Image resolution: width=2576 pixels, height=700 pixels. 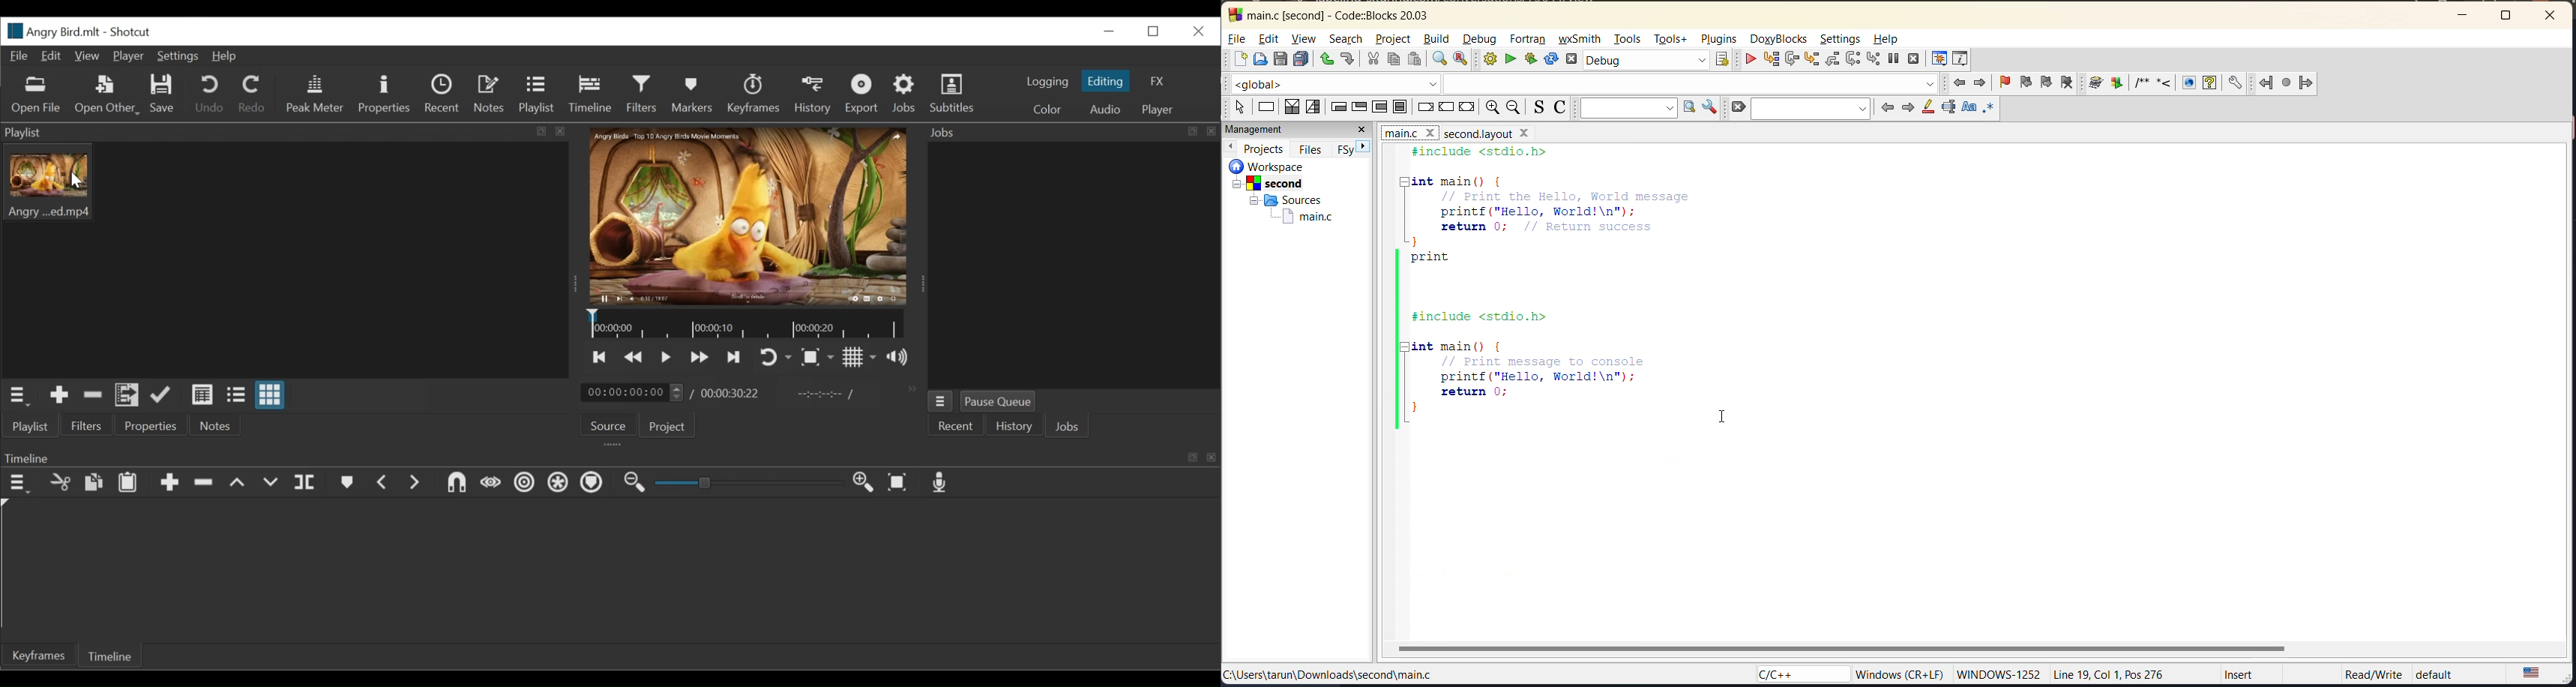 I want to click on Undo, so click(x=209, y=94).